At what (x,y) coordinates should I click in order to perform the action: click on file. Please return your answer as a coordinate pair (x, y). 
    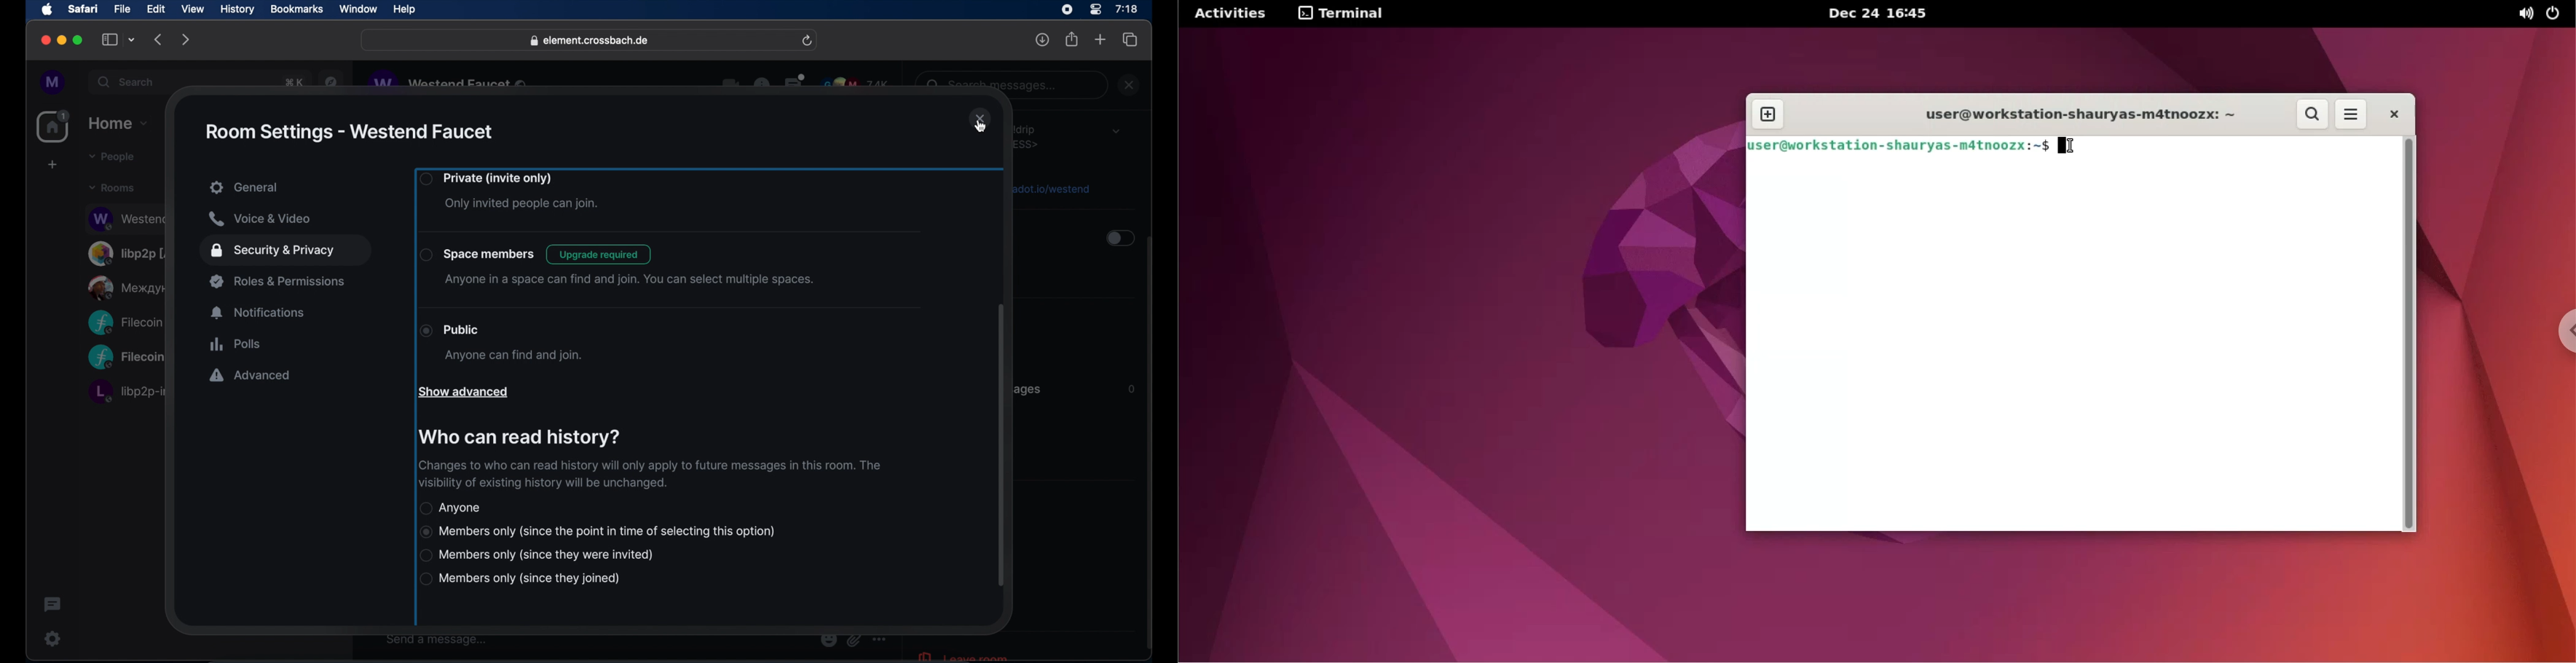
    Looking at the image, I should click on (122, 9).